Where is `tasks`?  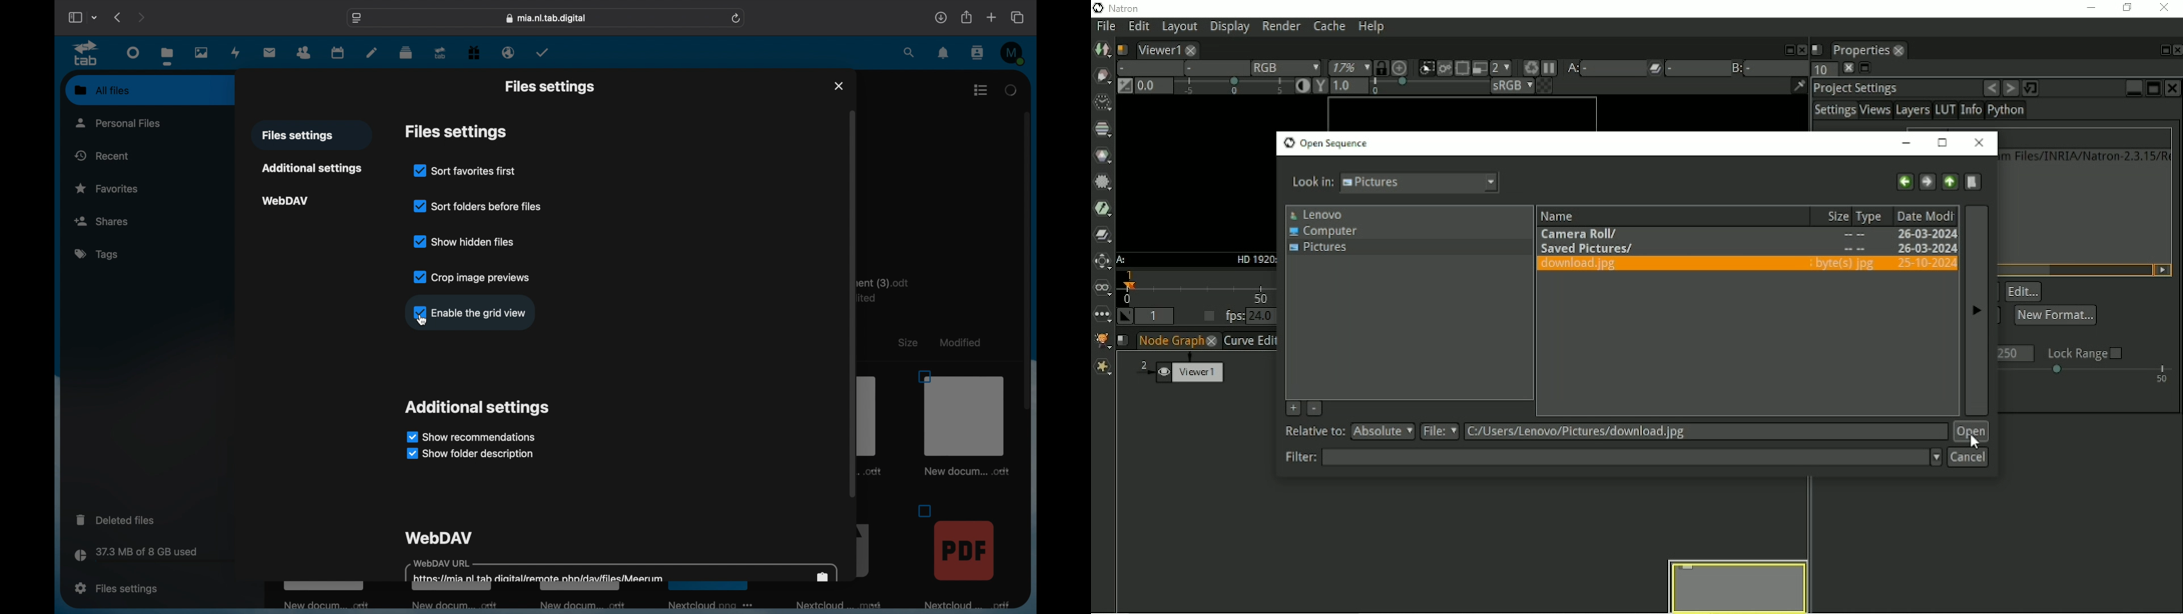 tasks is located at coordinates (542, 52).